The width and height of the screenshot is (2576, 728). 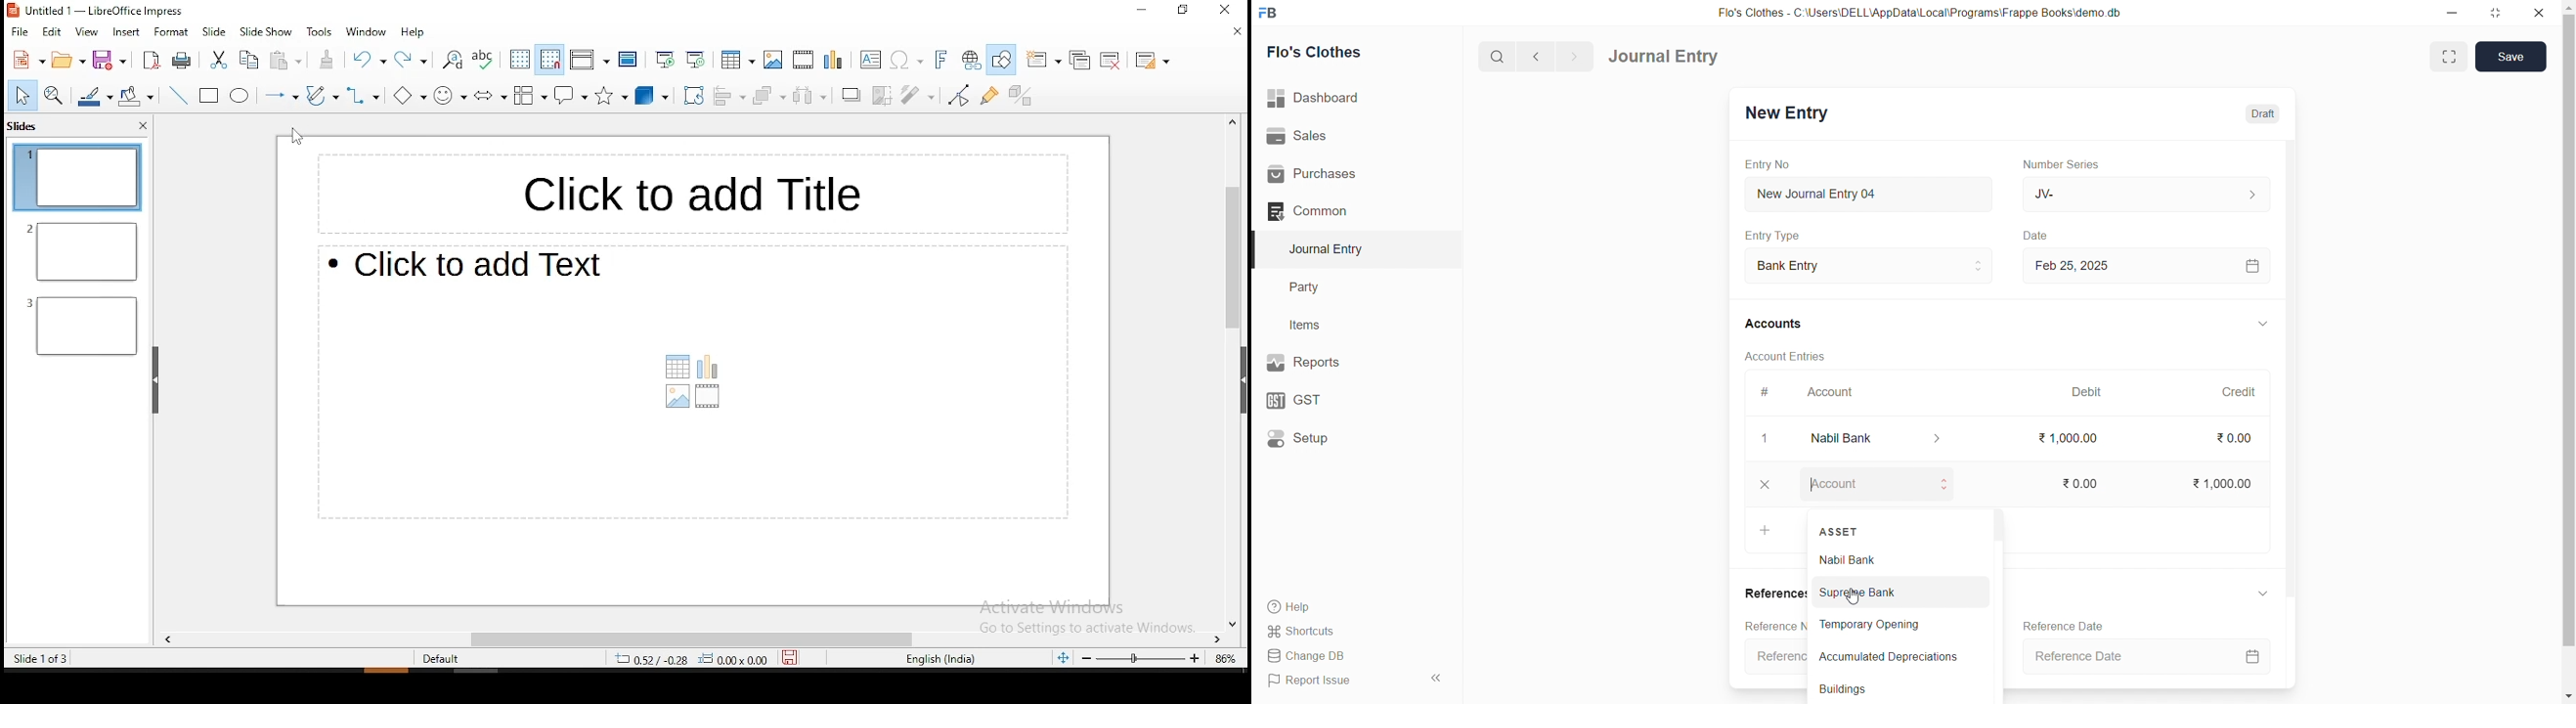 I want to click on Reference Number, so click(x=1772, y=625).